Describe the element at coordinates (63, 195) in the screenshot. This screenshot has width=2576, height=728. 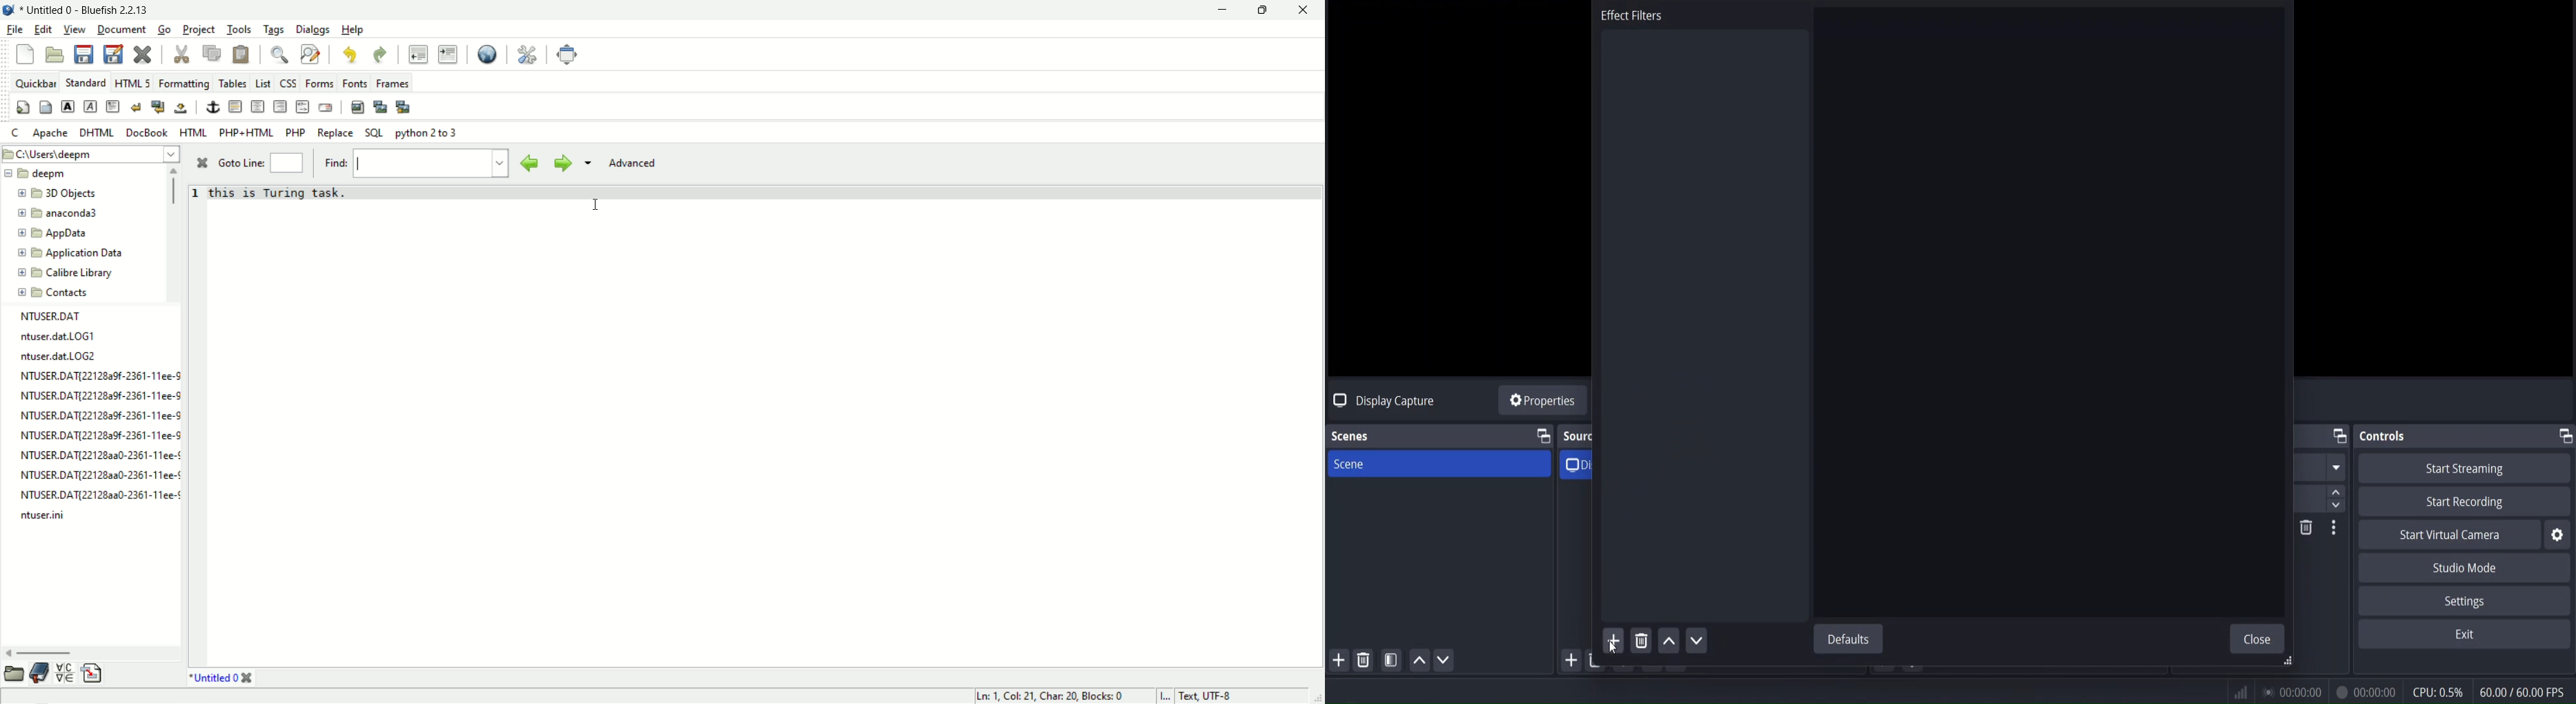
I see `3D Objects` at that location.